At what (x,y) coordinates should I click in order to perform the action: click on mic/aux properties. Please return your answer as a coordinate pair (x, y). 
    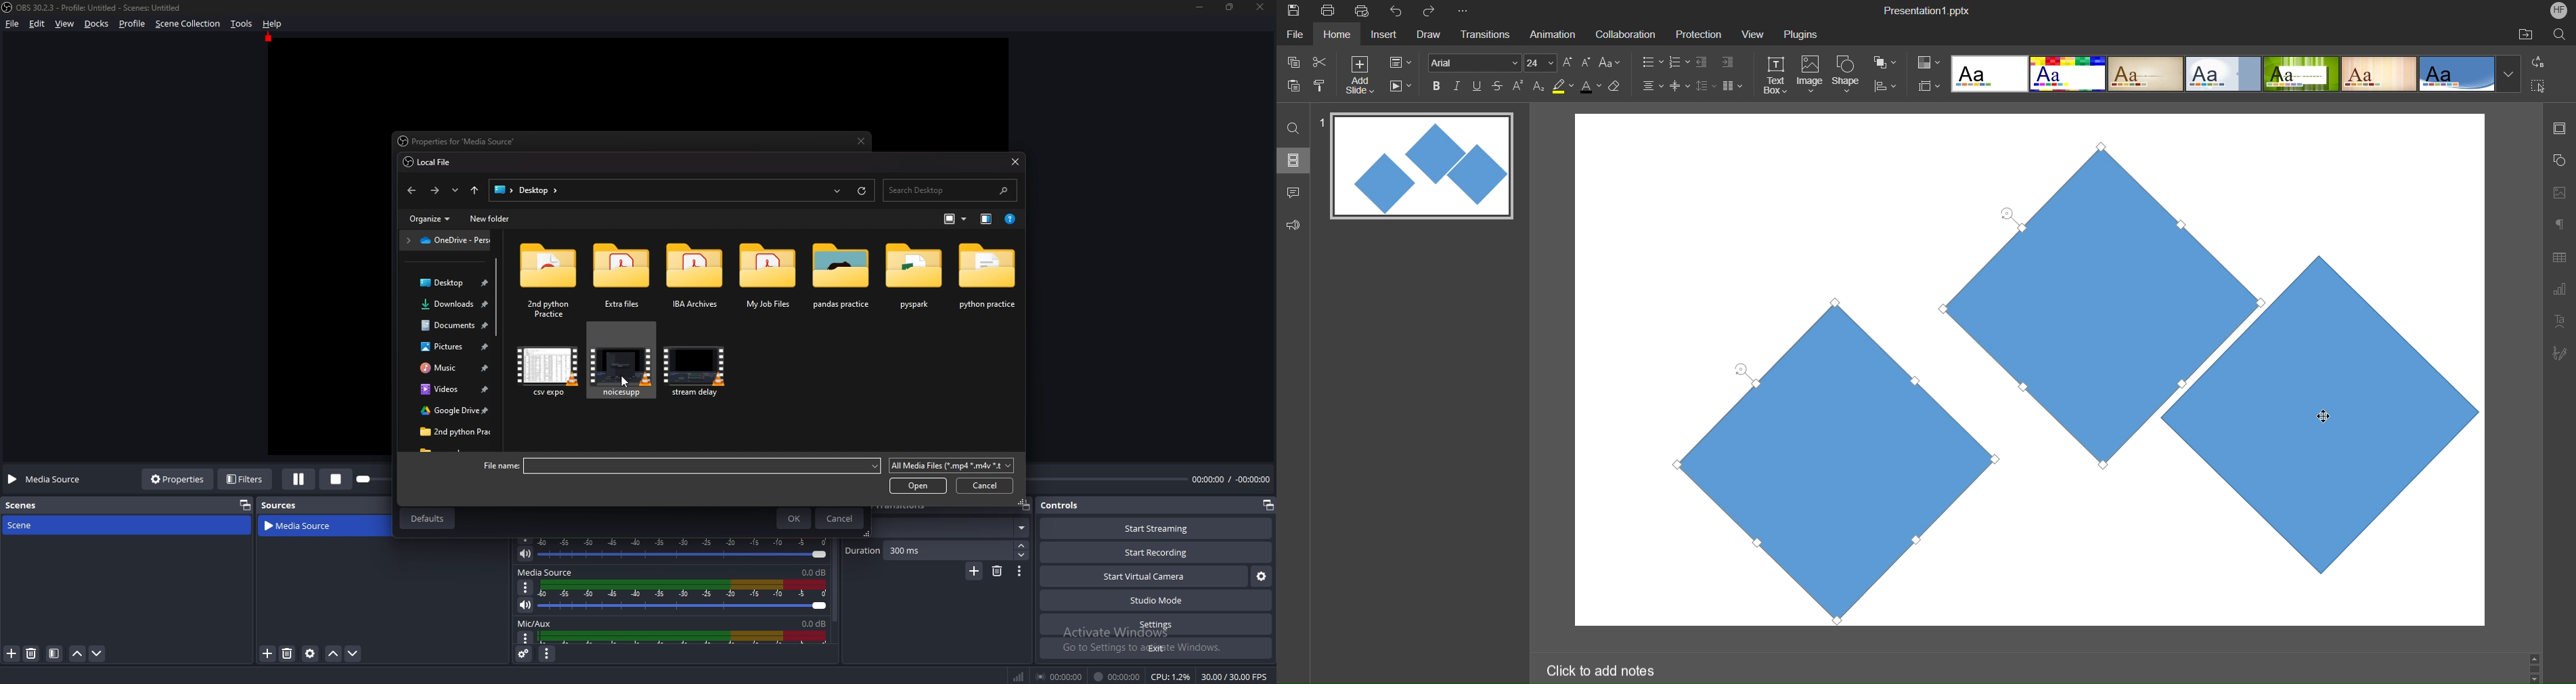
    Looking at the image, I should click on (524, 638).